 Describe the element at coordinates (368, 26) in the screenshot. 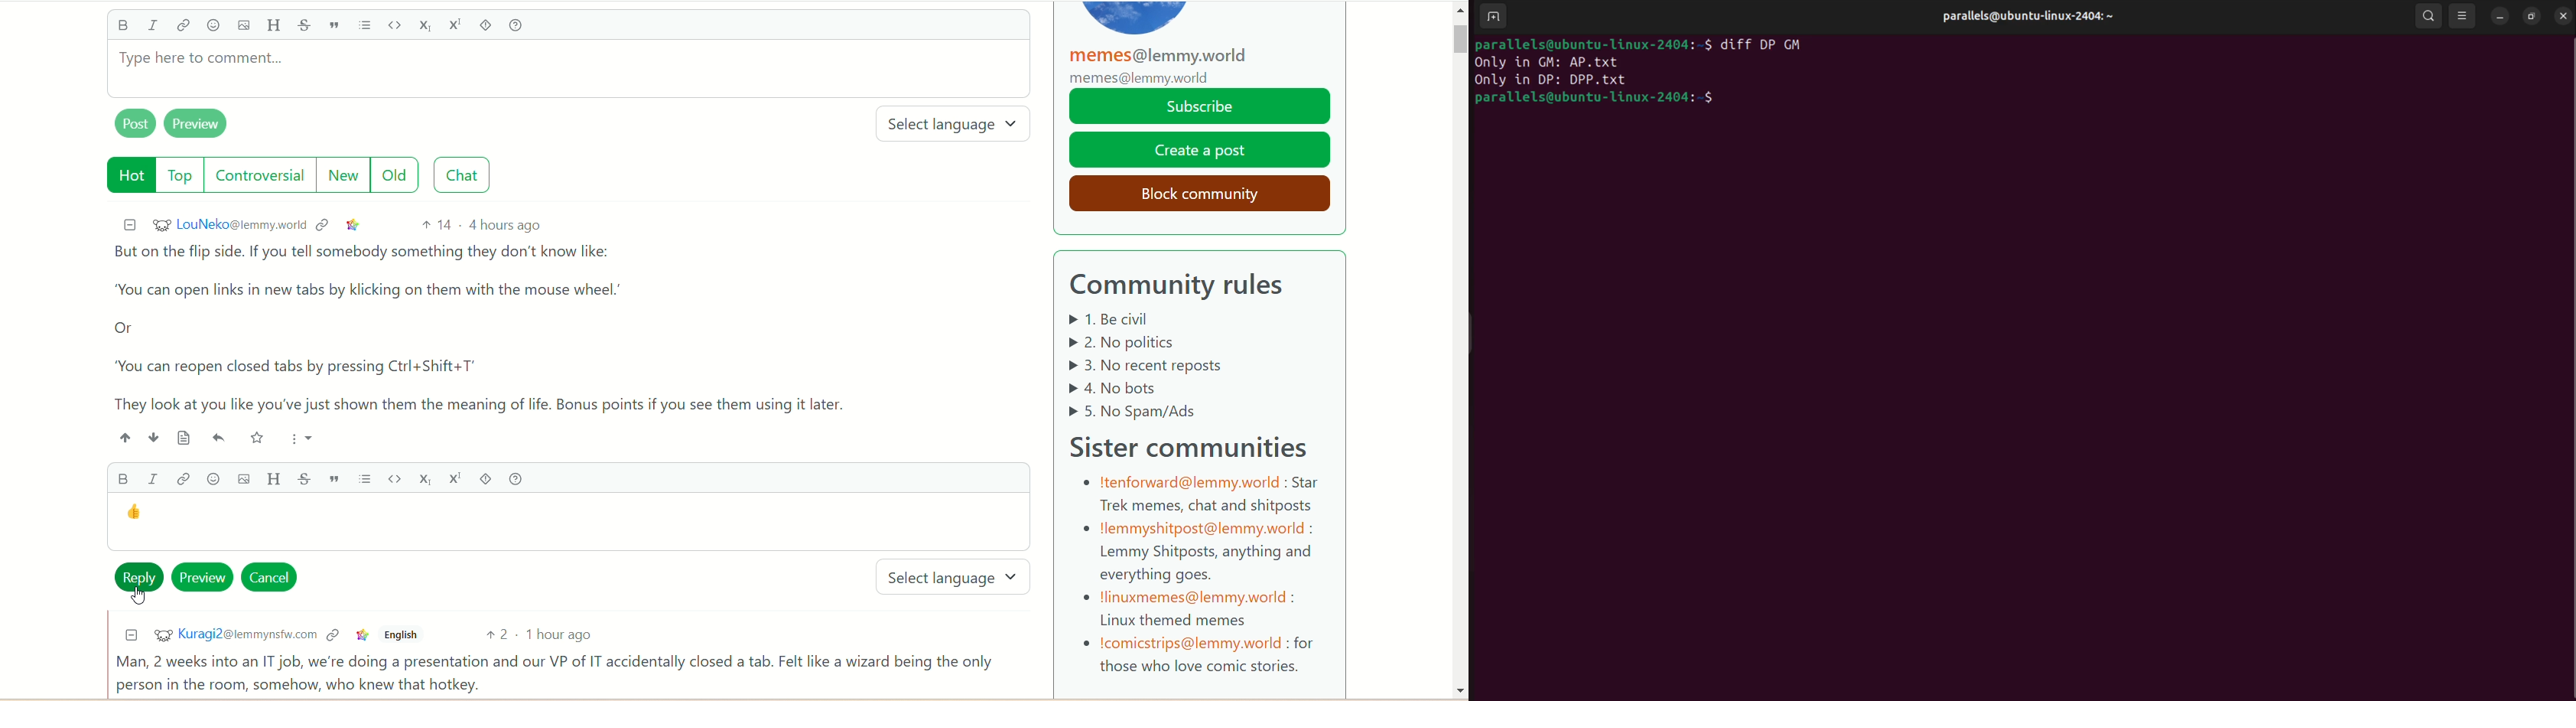

I see `list` at that location.